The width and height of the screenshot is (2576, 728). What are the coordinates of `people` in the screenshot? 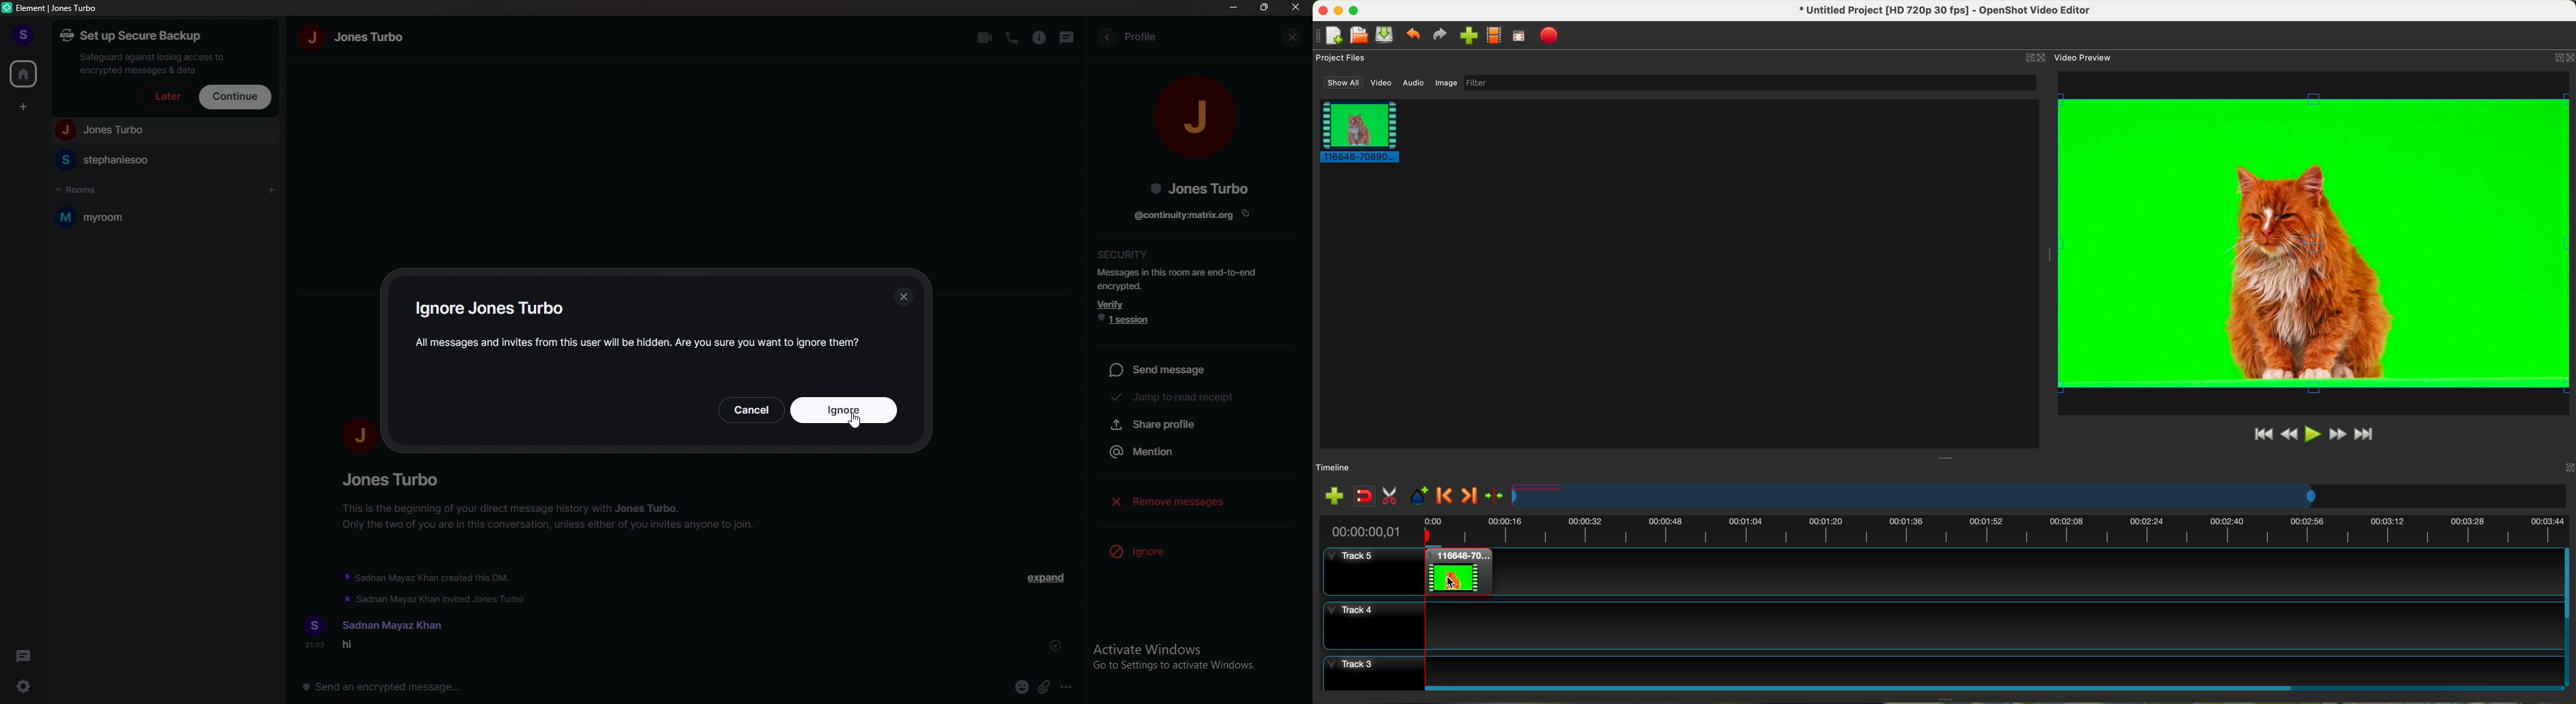 It's located at (163, 160).